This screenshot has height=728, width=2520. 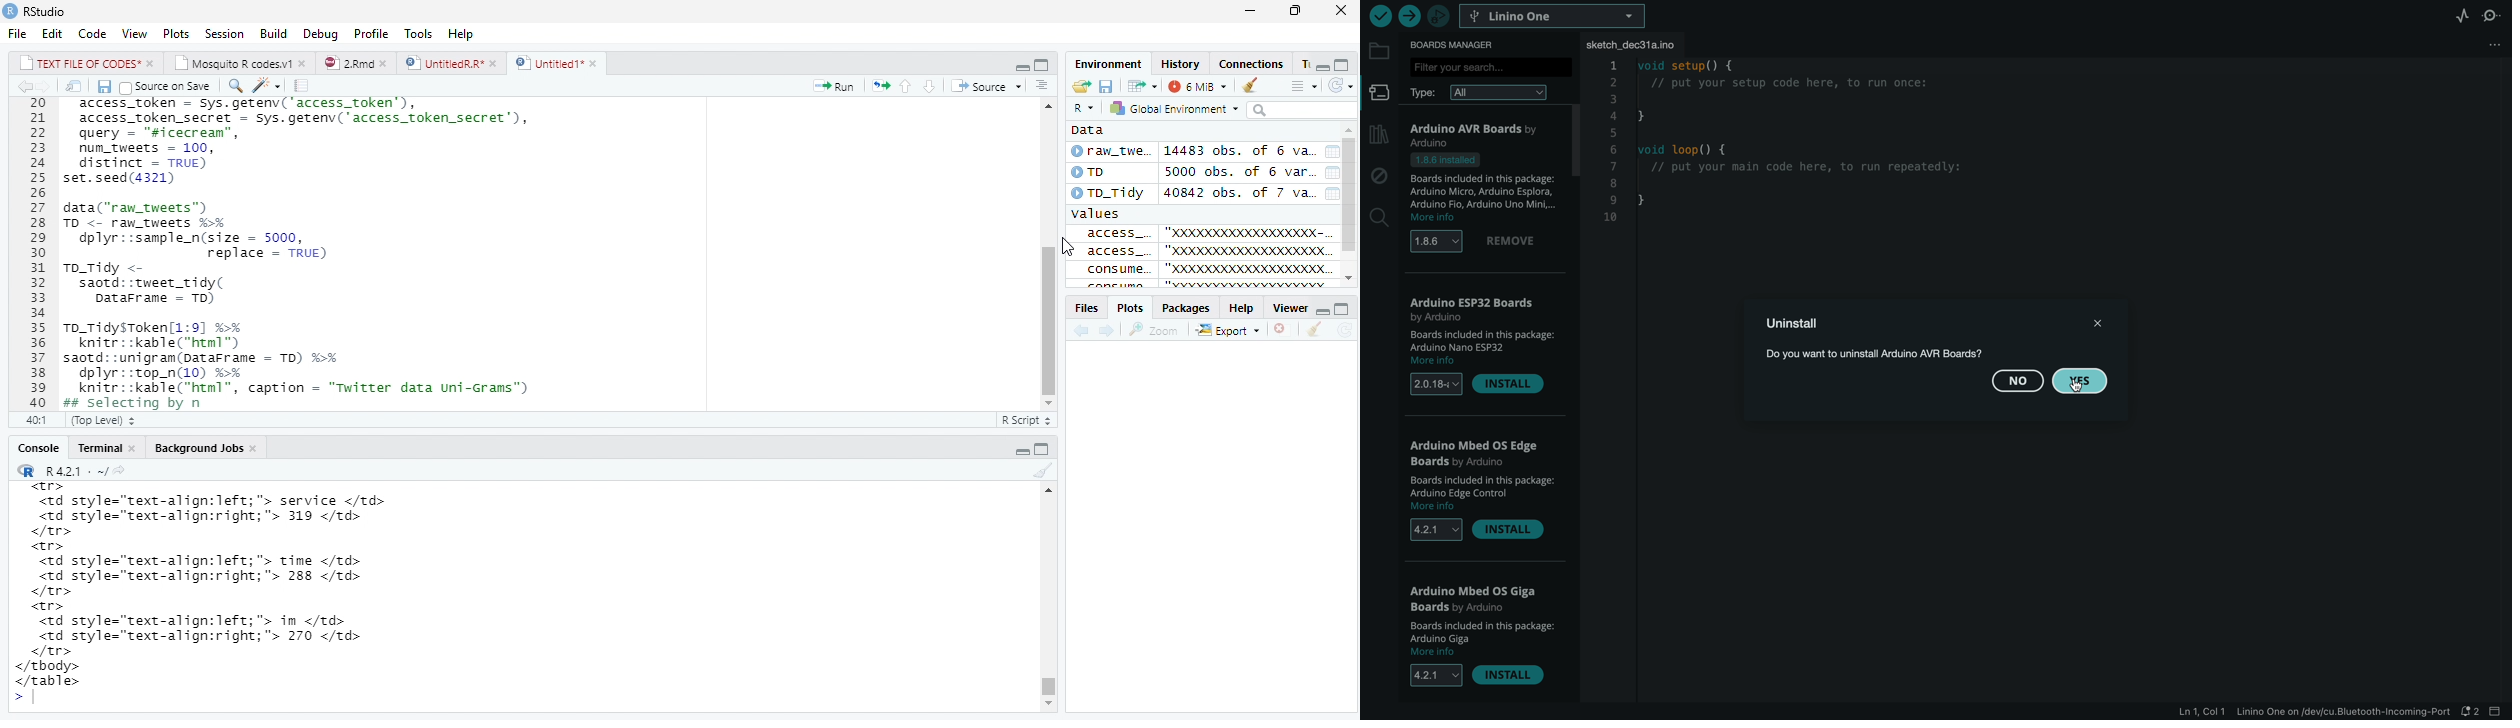 I want to click on D | UntitledR.R*, so click(x=448, y=63).